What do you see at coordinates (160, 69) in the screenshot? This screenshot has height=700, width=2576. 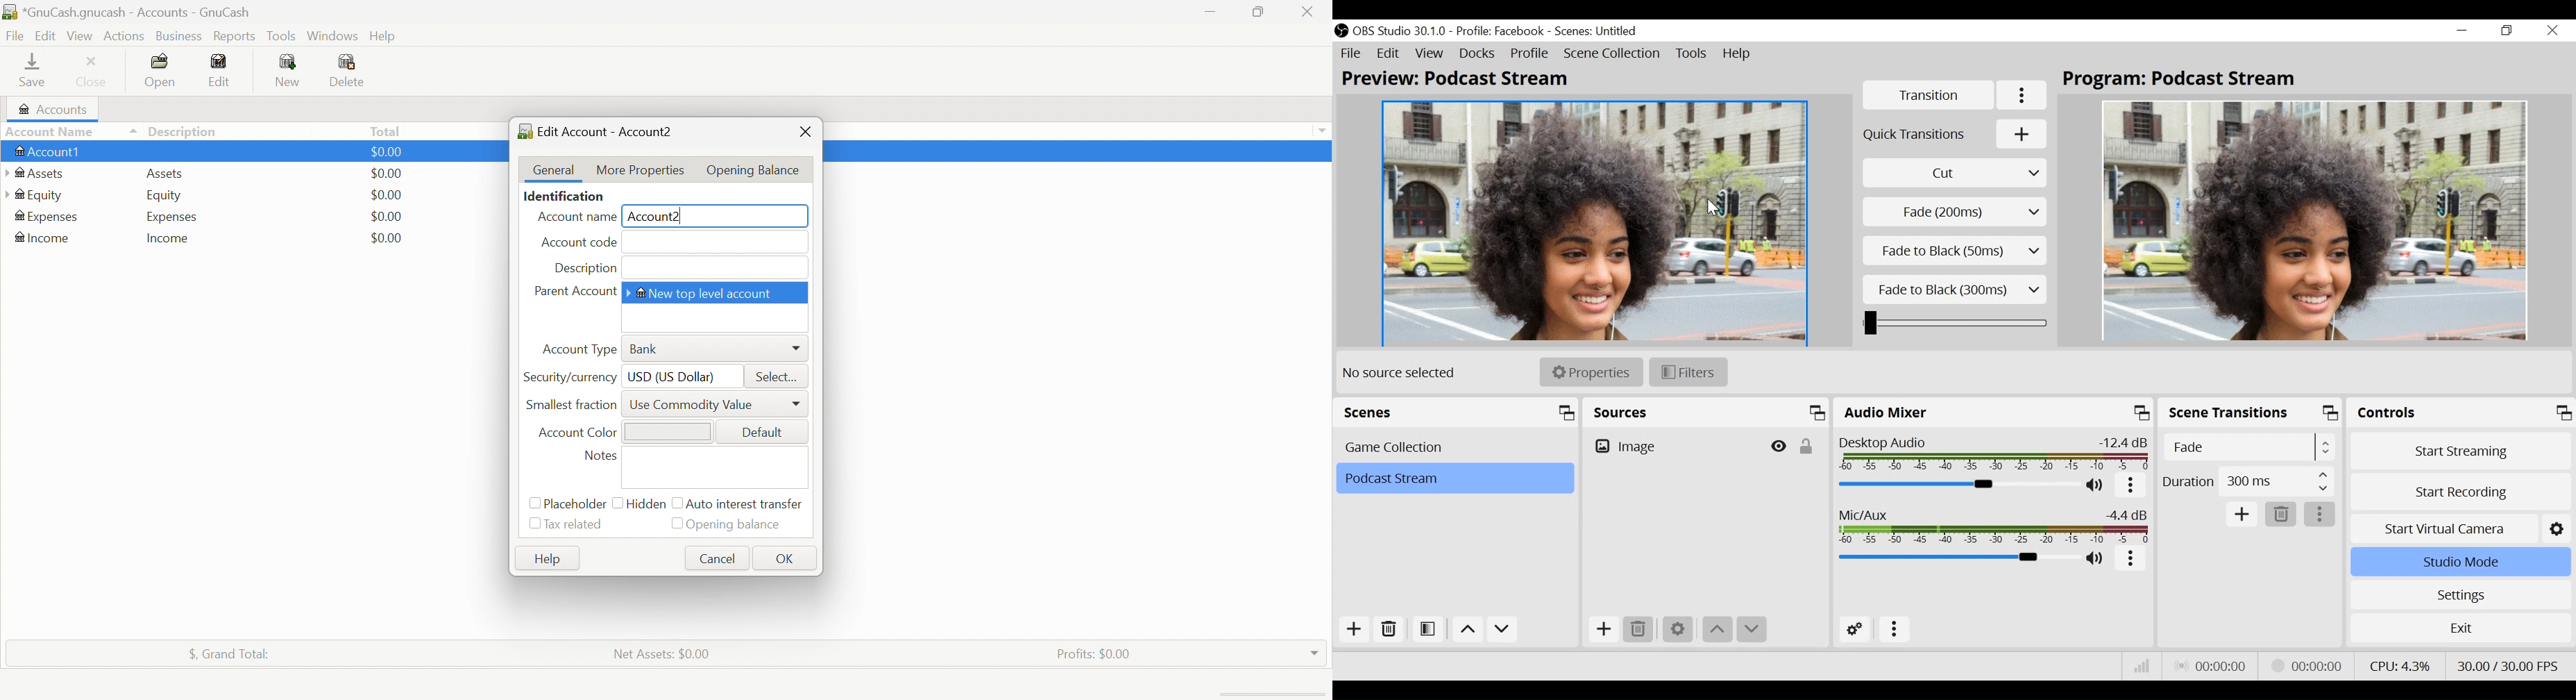 I see `Open` at bounding box center [160, 69].